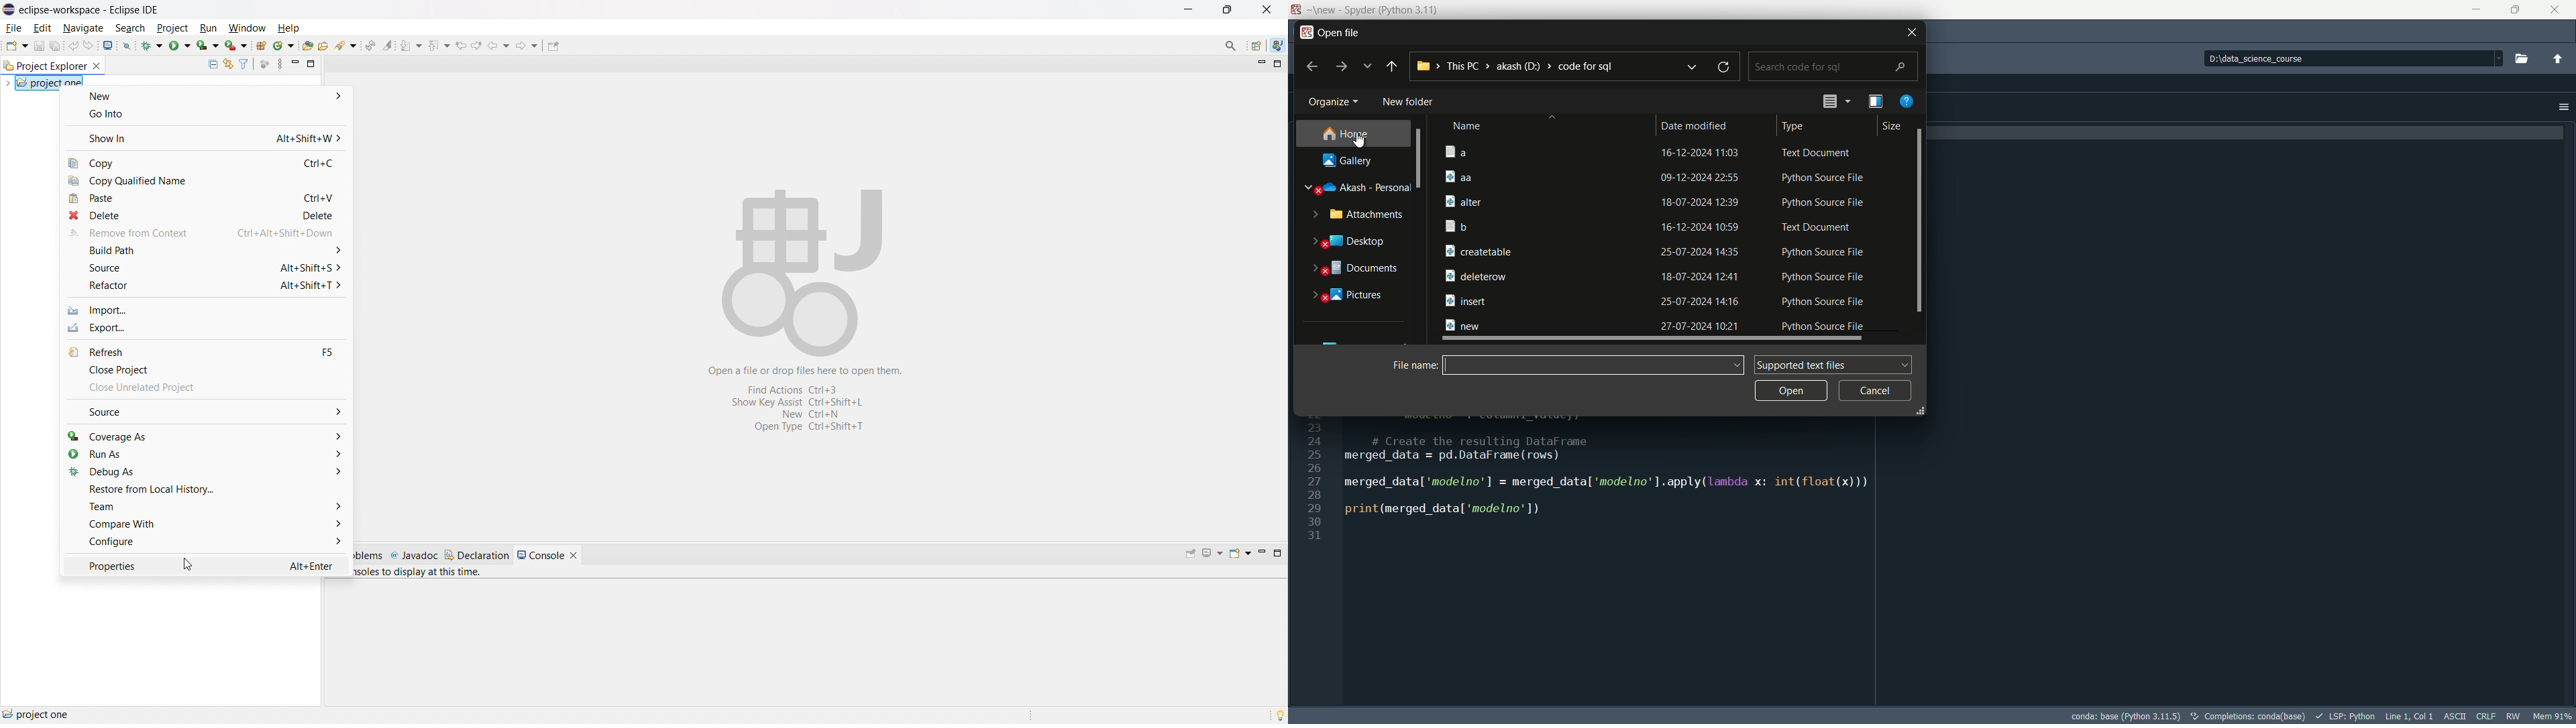  I want to click on new, so click(16, 45).